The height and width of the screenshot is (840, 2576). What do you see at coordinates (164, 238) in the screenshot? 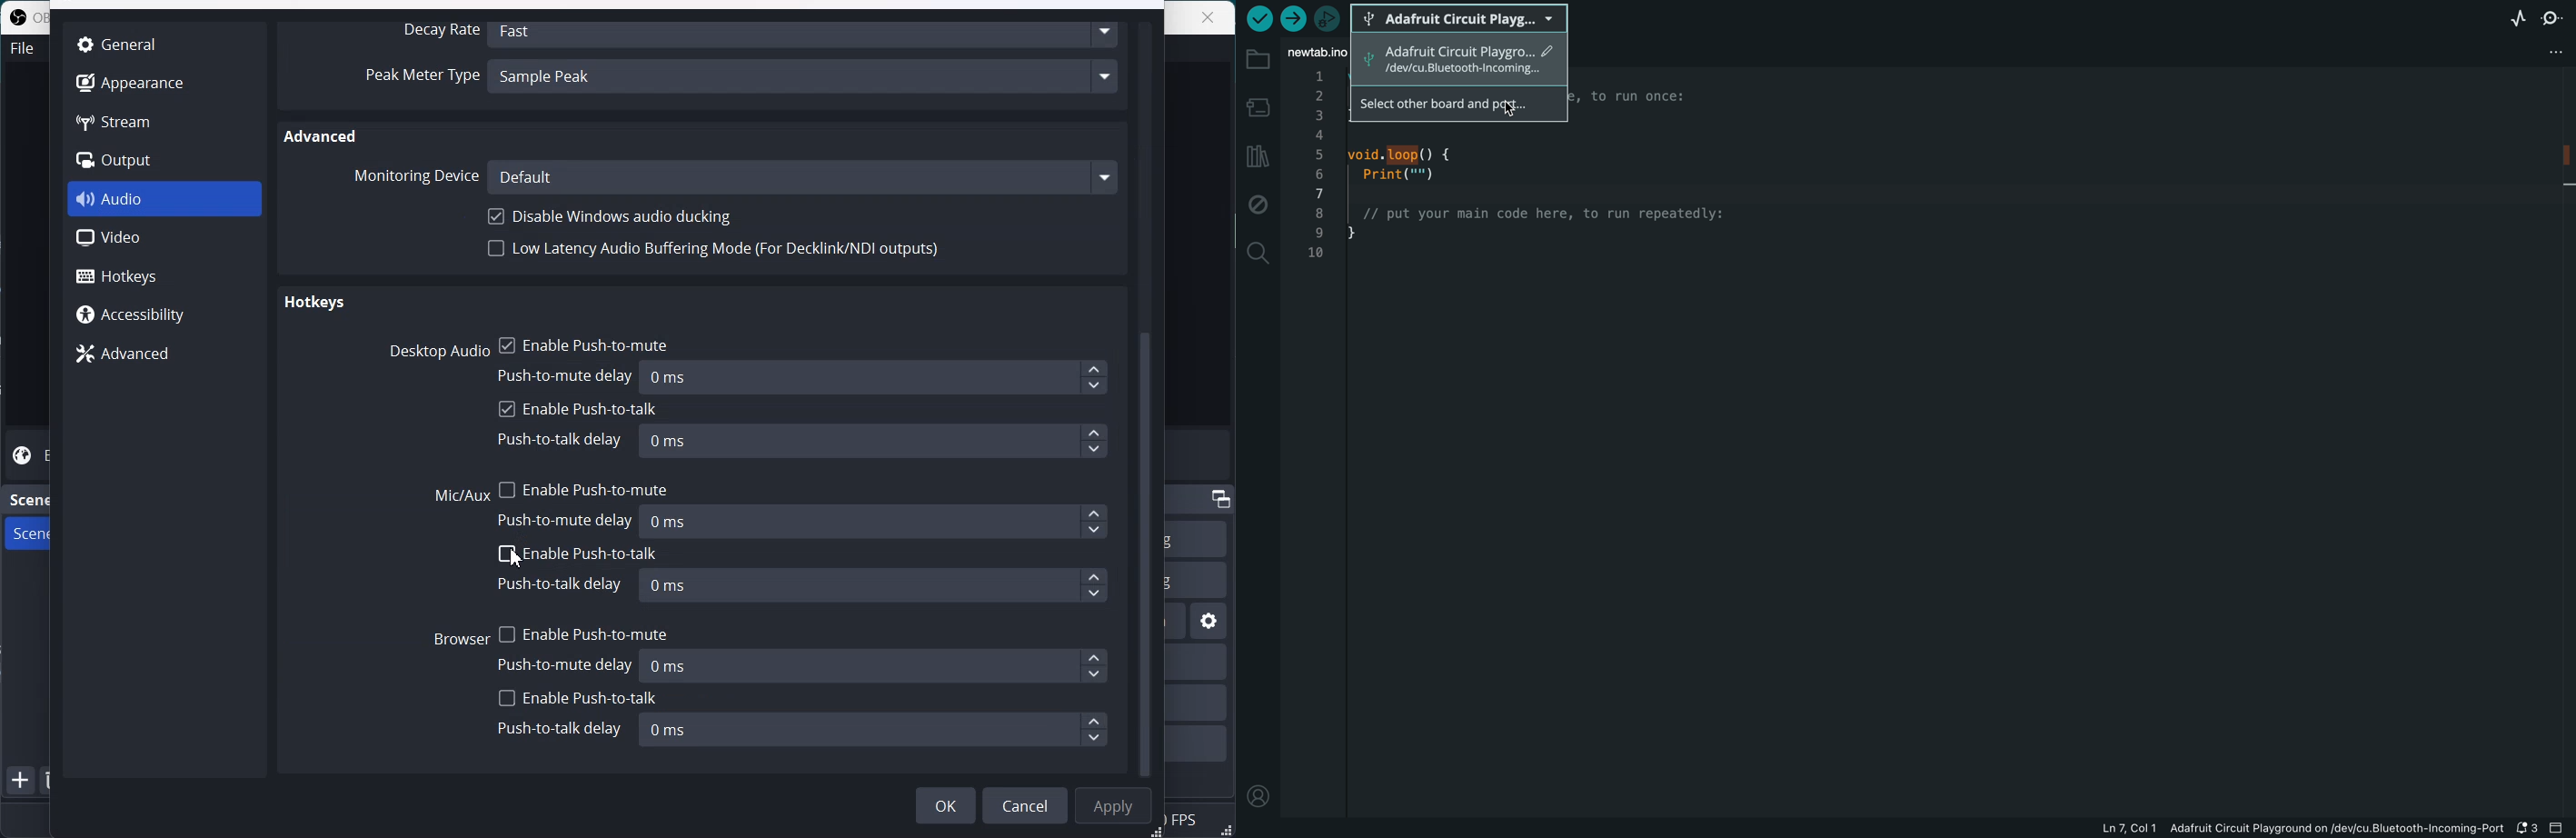
I see `Video` at bounding box center [164, 238].